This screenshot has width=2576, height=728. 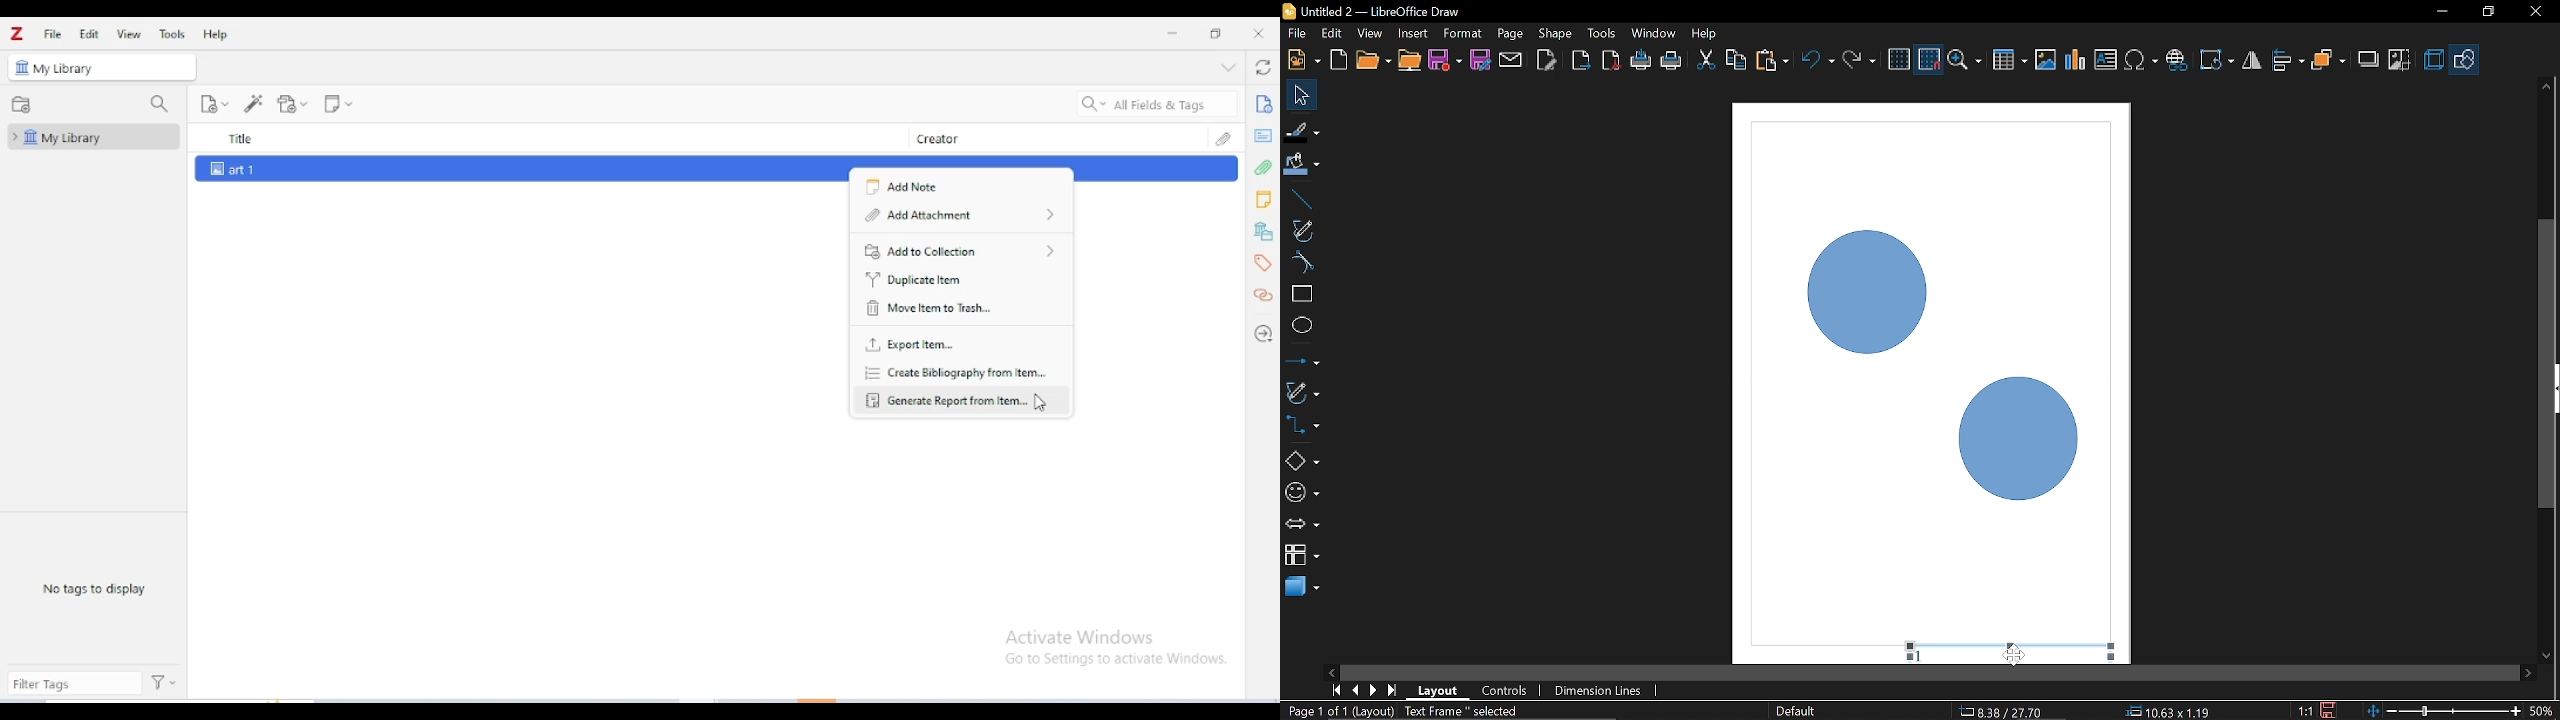 I want to click on Save, so click(x=1446, y=62).